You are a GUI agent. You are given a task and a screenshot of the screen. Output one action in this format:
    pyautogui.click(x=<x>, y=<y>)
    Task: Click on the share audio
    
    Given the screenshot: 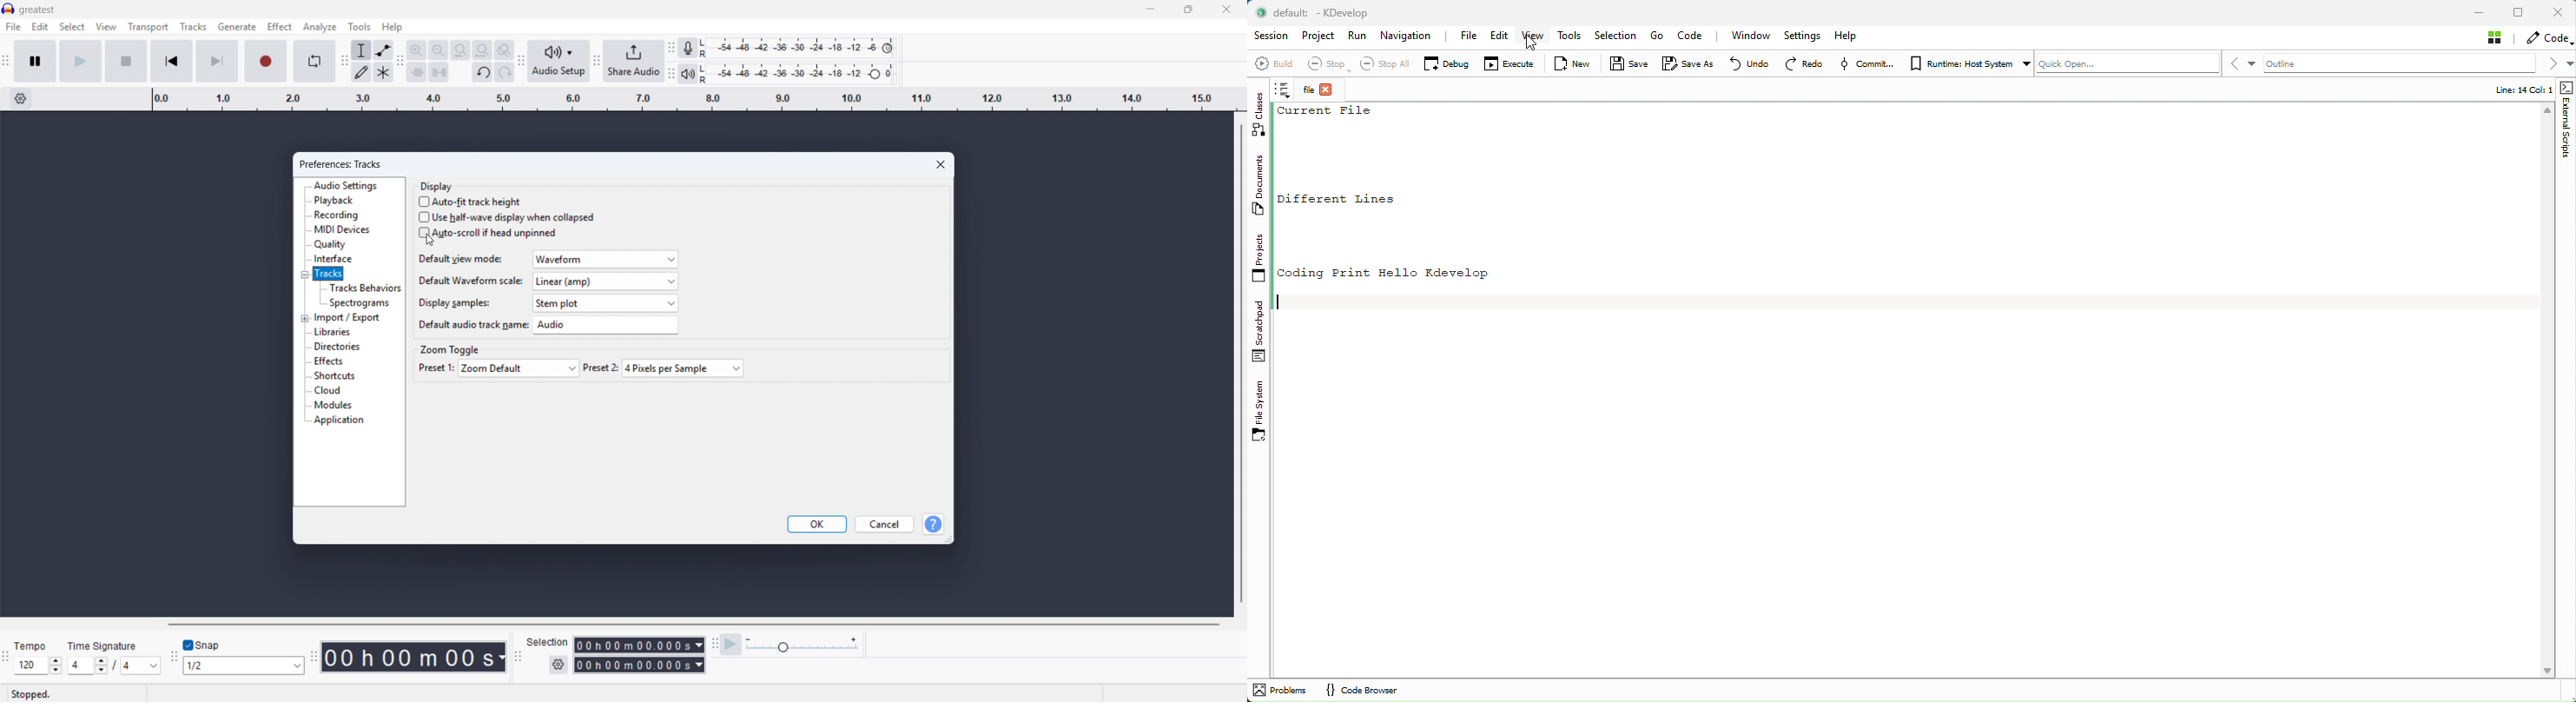 What is the action you would take?
    pyautogui.click(x=635, y=61)
    